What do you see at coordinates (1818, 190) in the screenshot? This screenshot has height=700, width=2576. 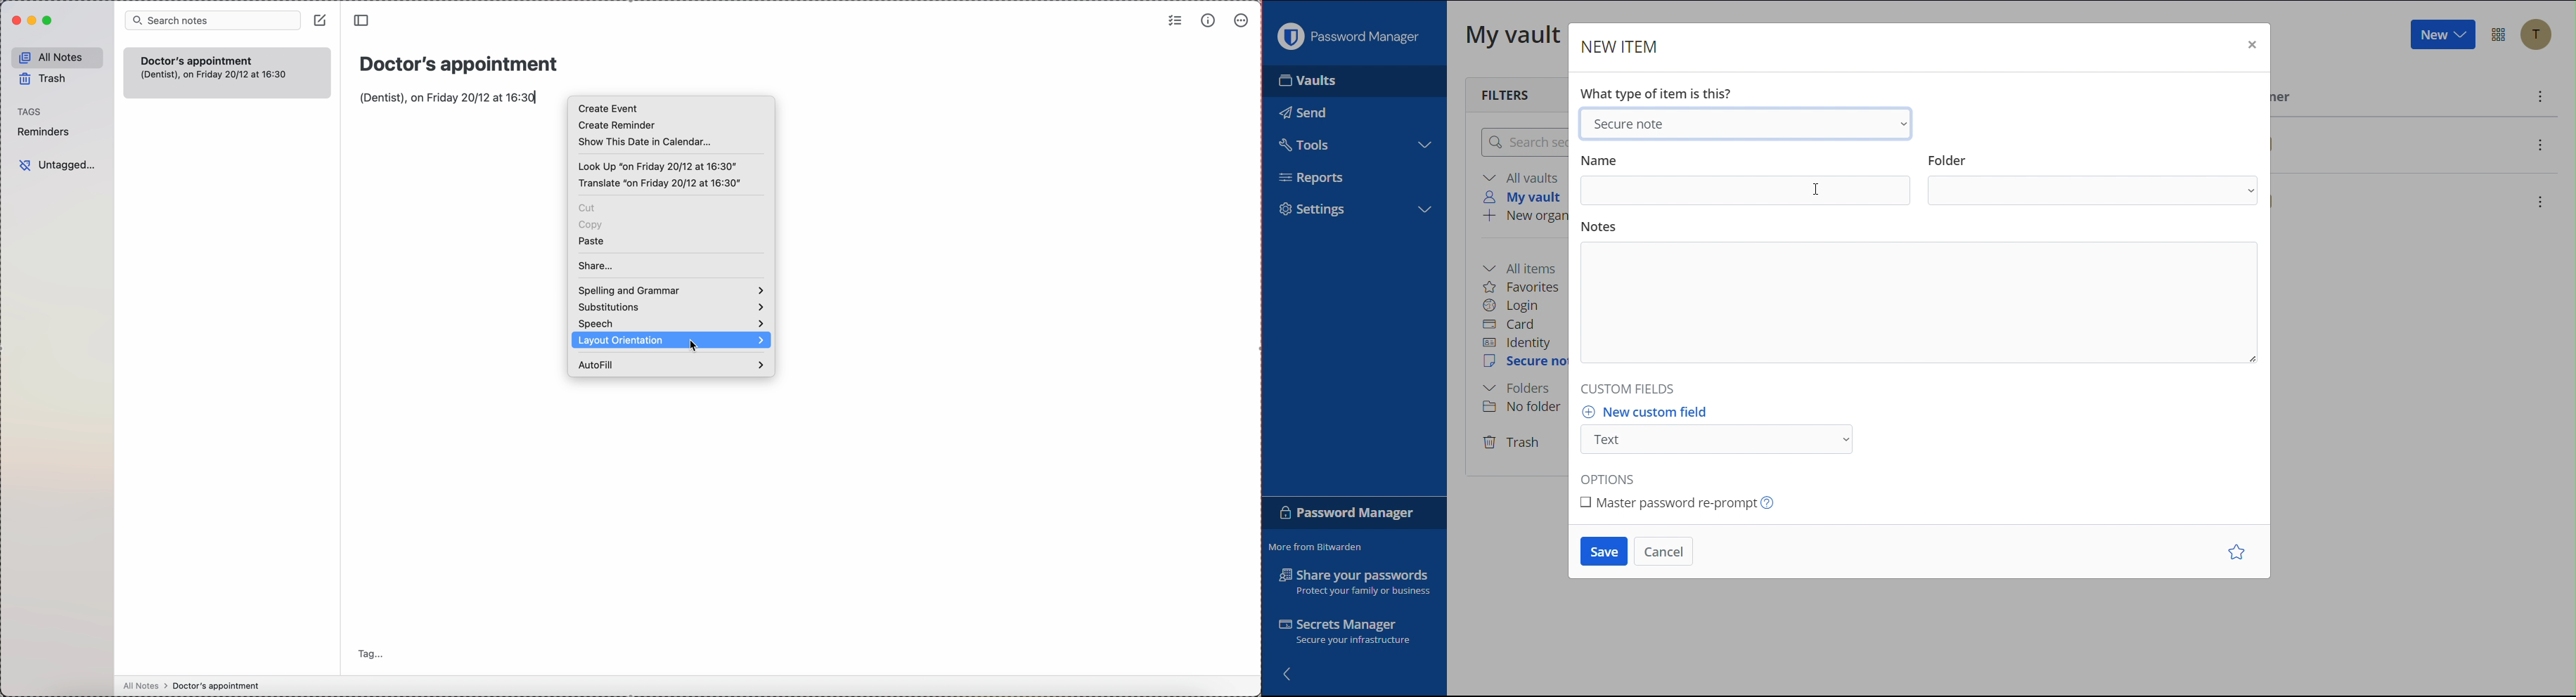 I see `Cursor` at bounding box center [1818, 190].